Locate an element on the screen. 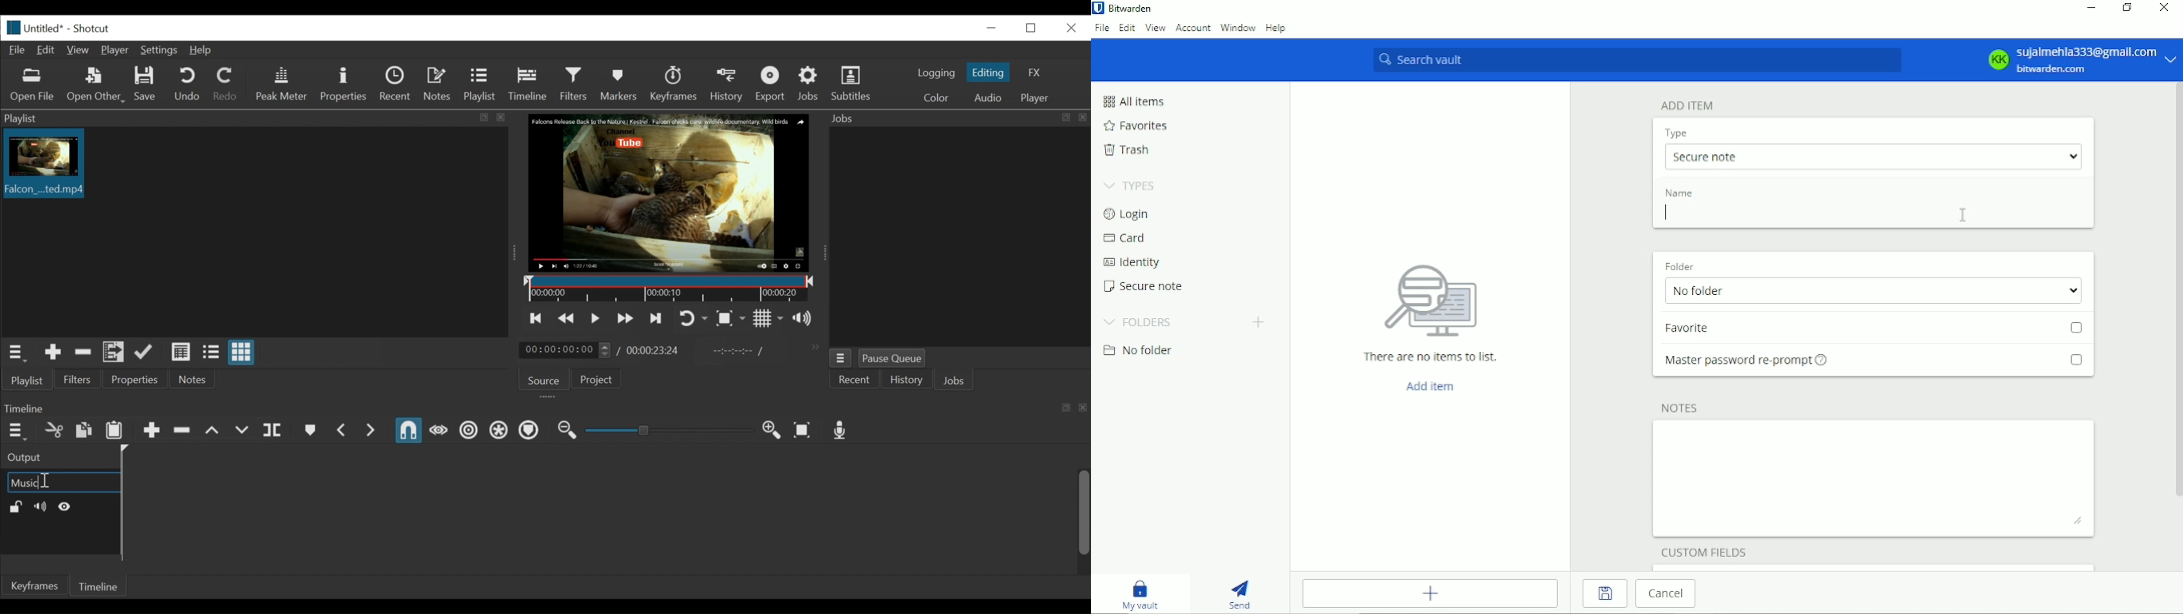 This screenshot has height=616, width=2184. Close is located at coordinates (2165, 7).